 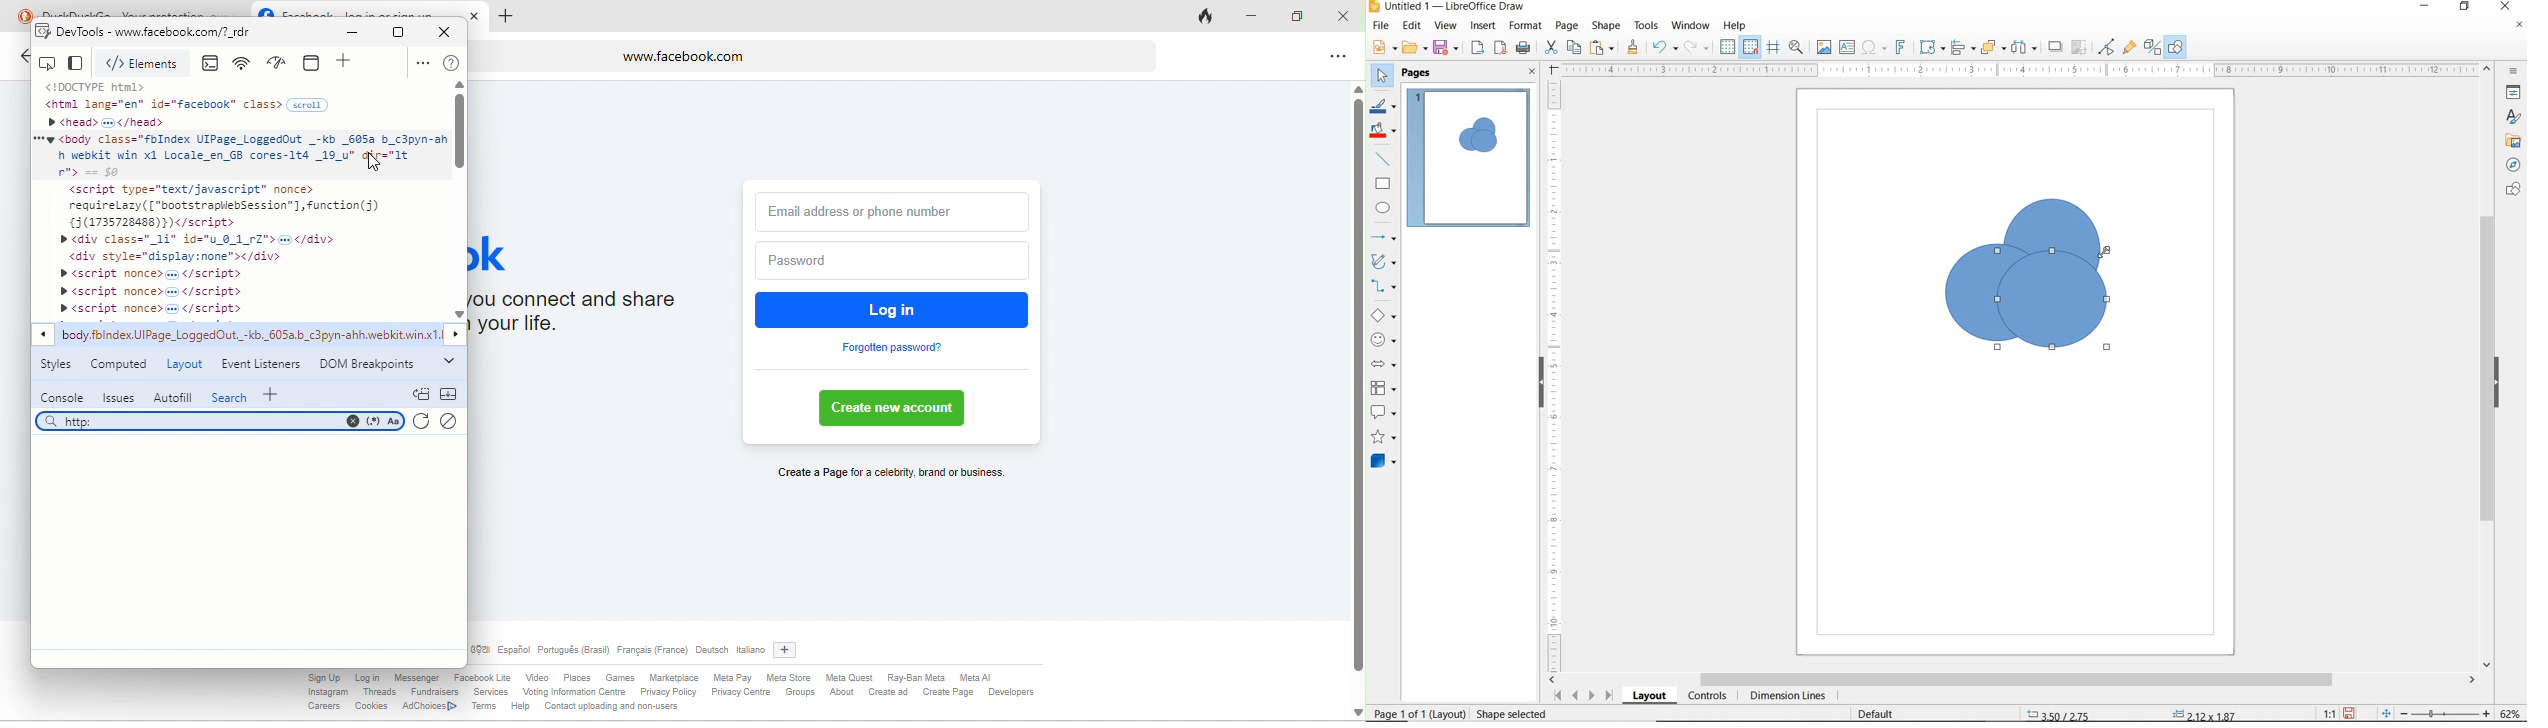 What do you see at coordinates (22, 59) in the screenshot?
I see `back` at bounding box center [22, 59].